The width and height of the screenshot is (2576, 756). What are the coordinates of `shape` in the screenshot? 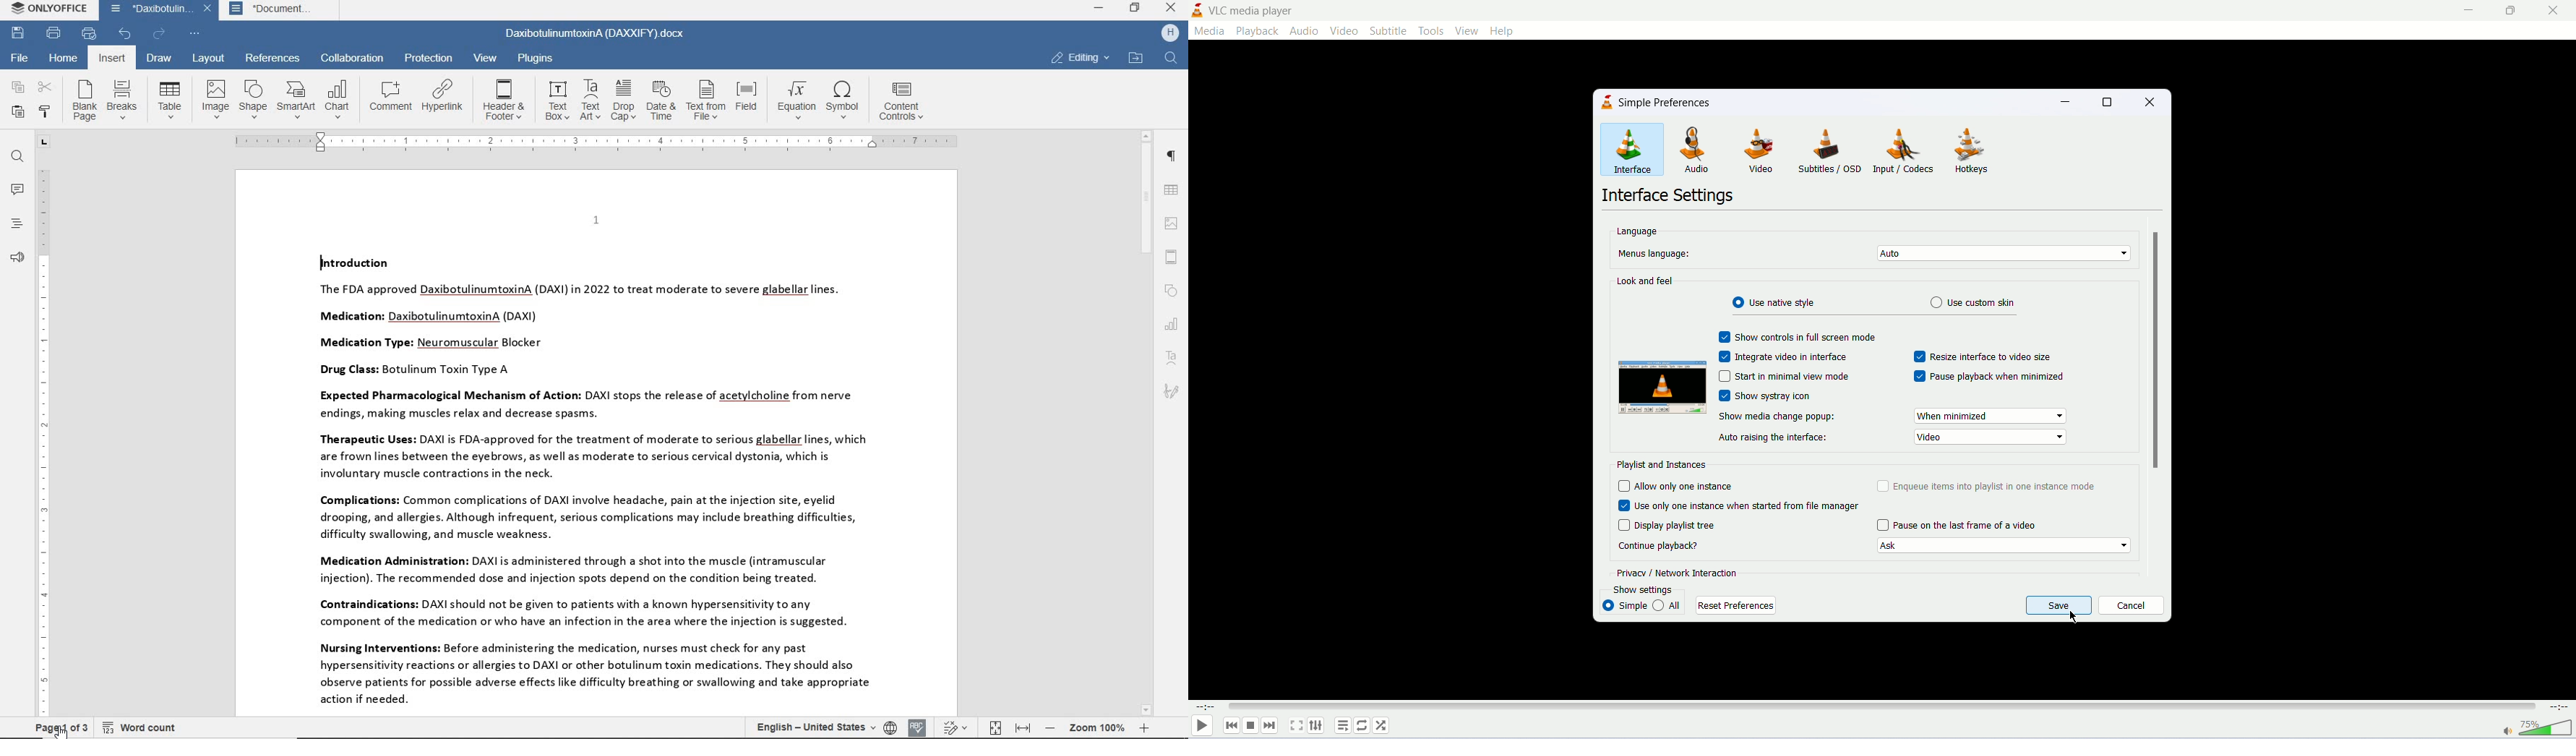 It's located at (1172, 292).